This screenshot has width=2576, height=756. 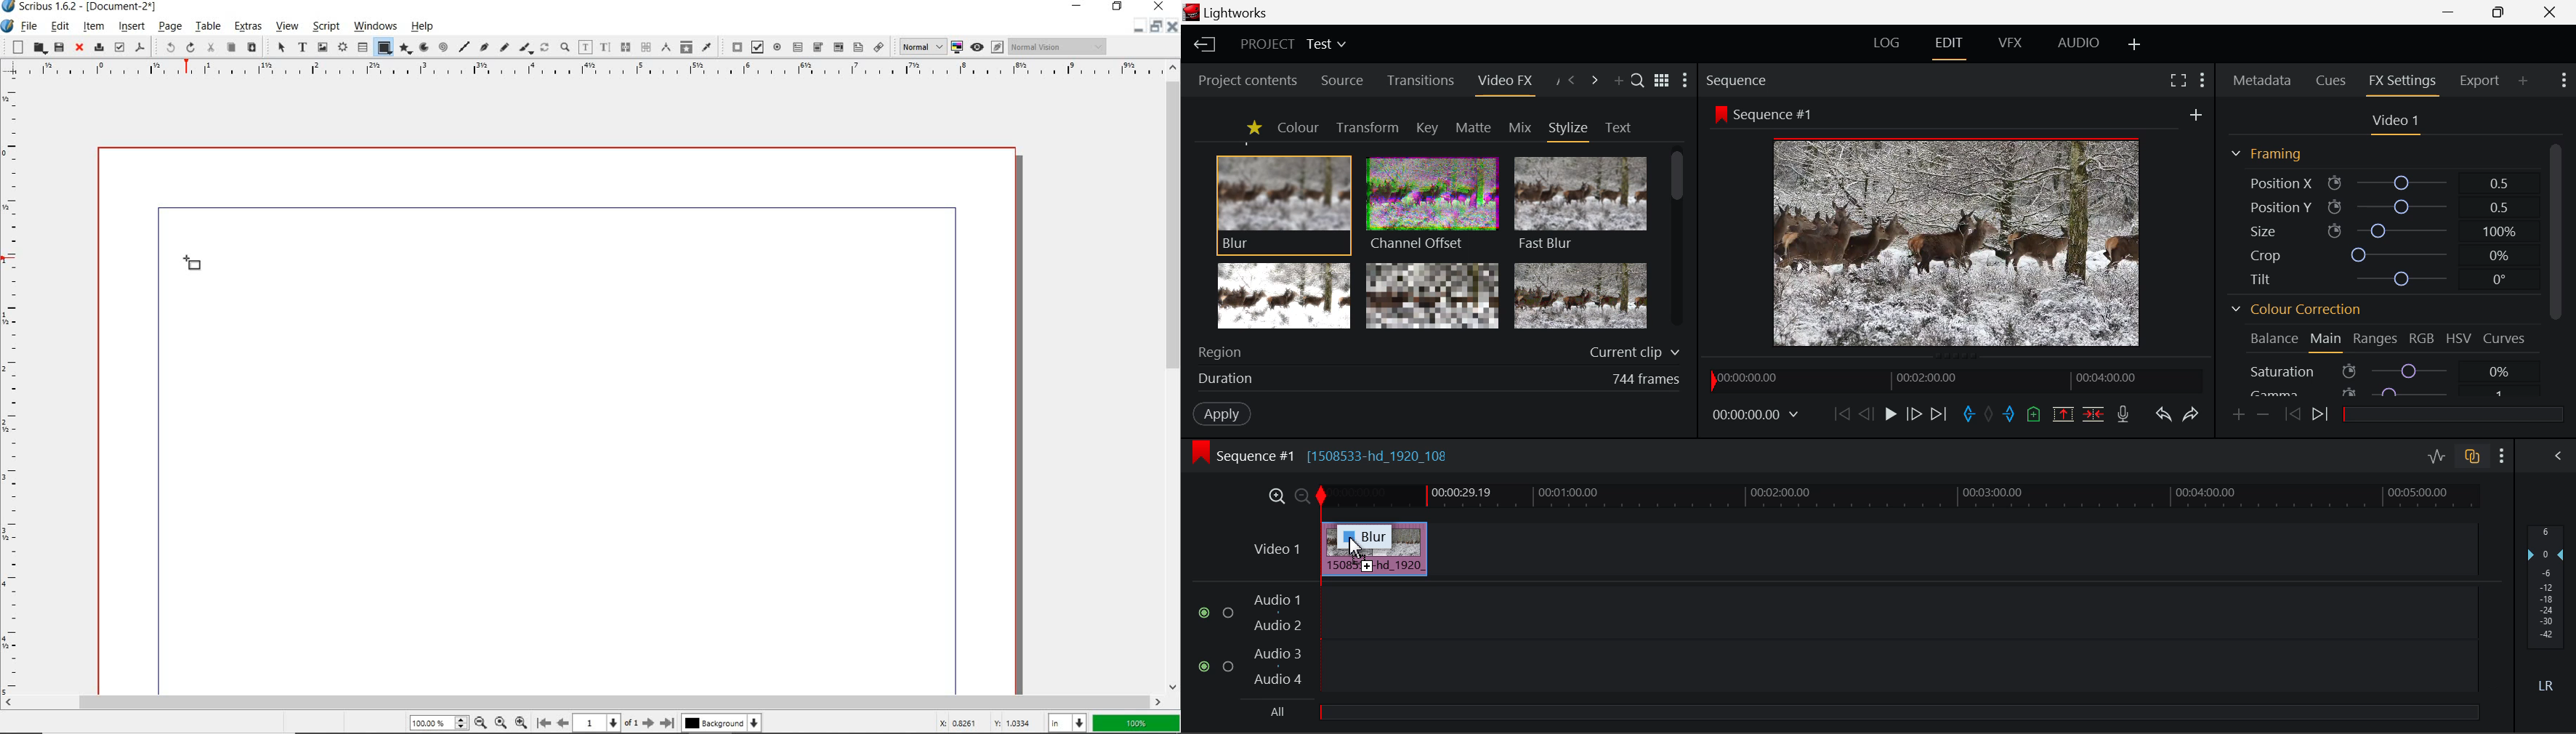 What do you see at coordinates (166, 48) in the screenshot?
I see `undo` at bounding box center [166, 48].